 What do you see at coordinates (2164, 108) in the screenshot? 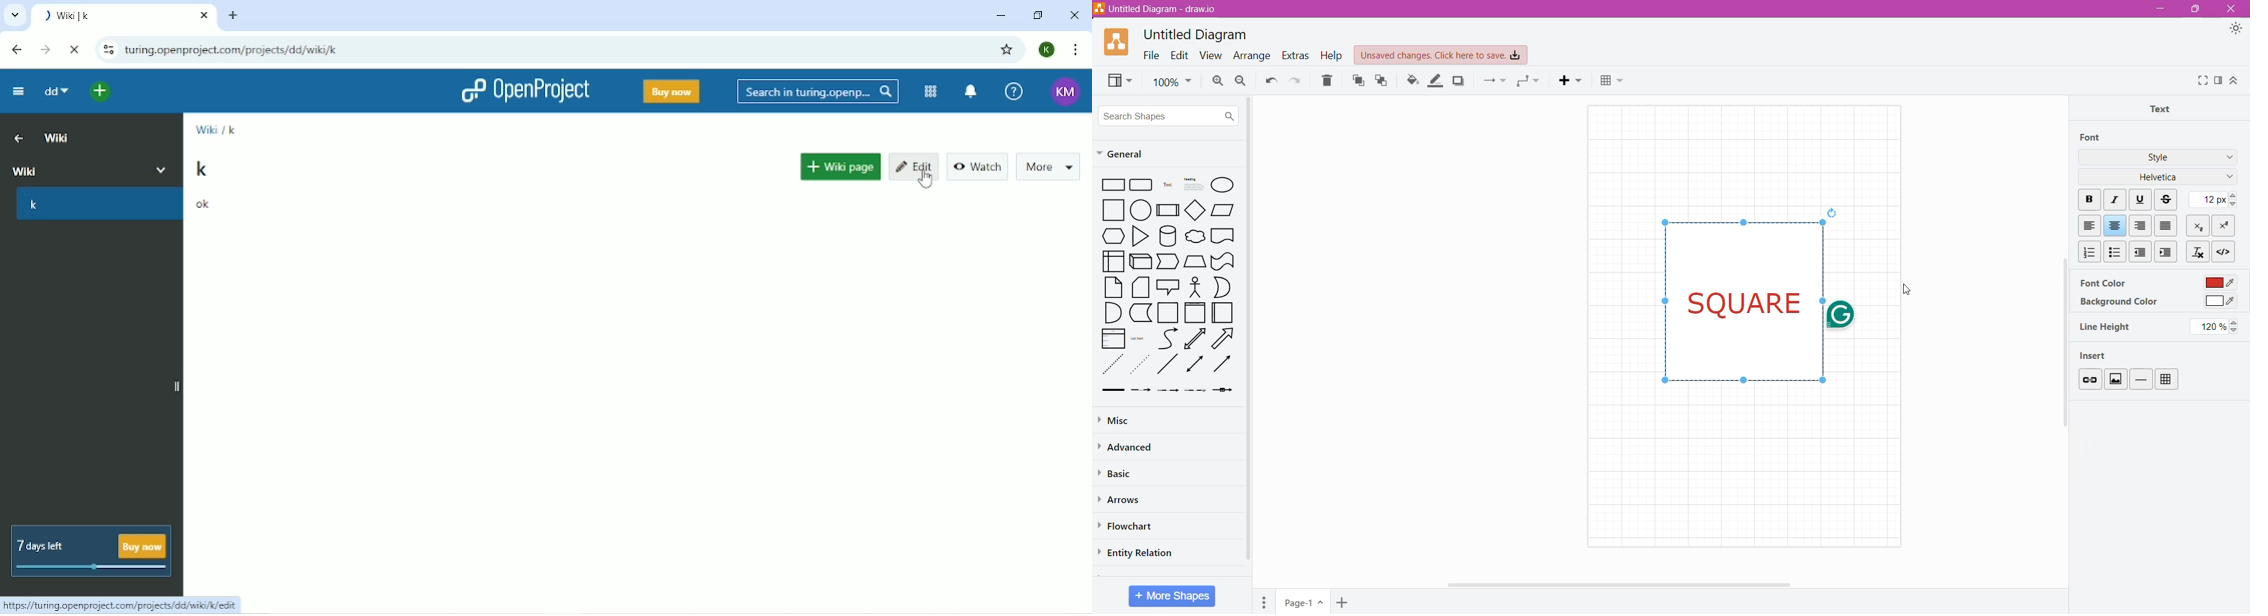
I see `Text` at bounding box center [2164, 108].